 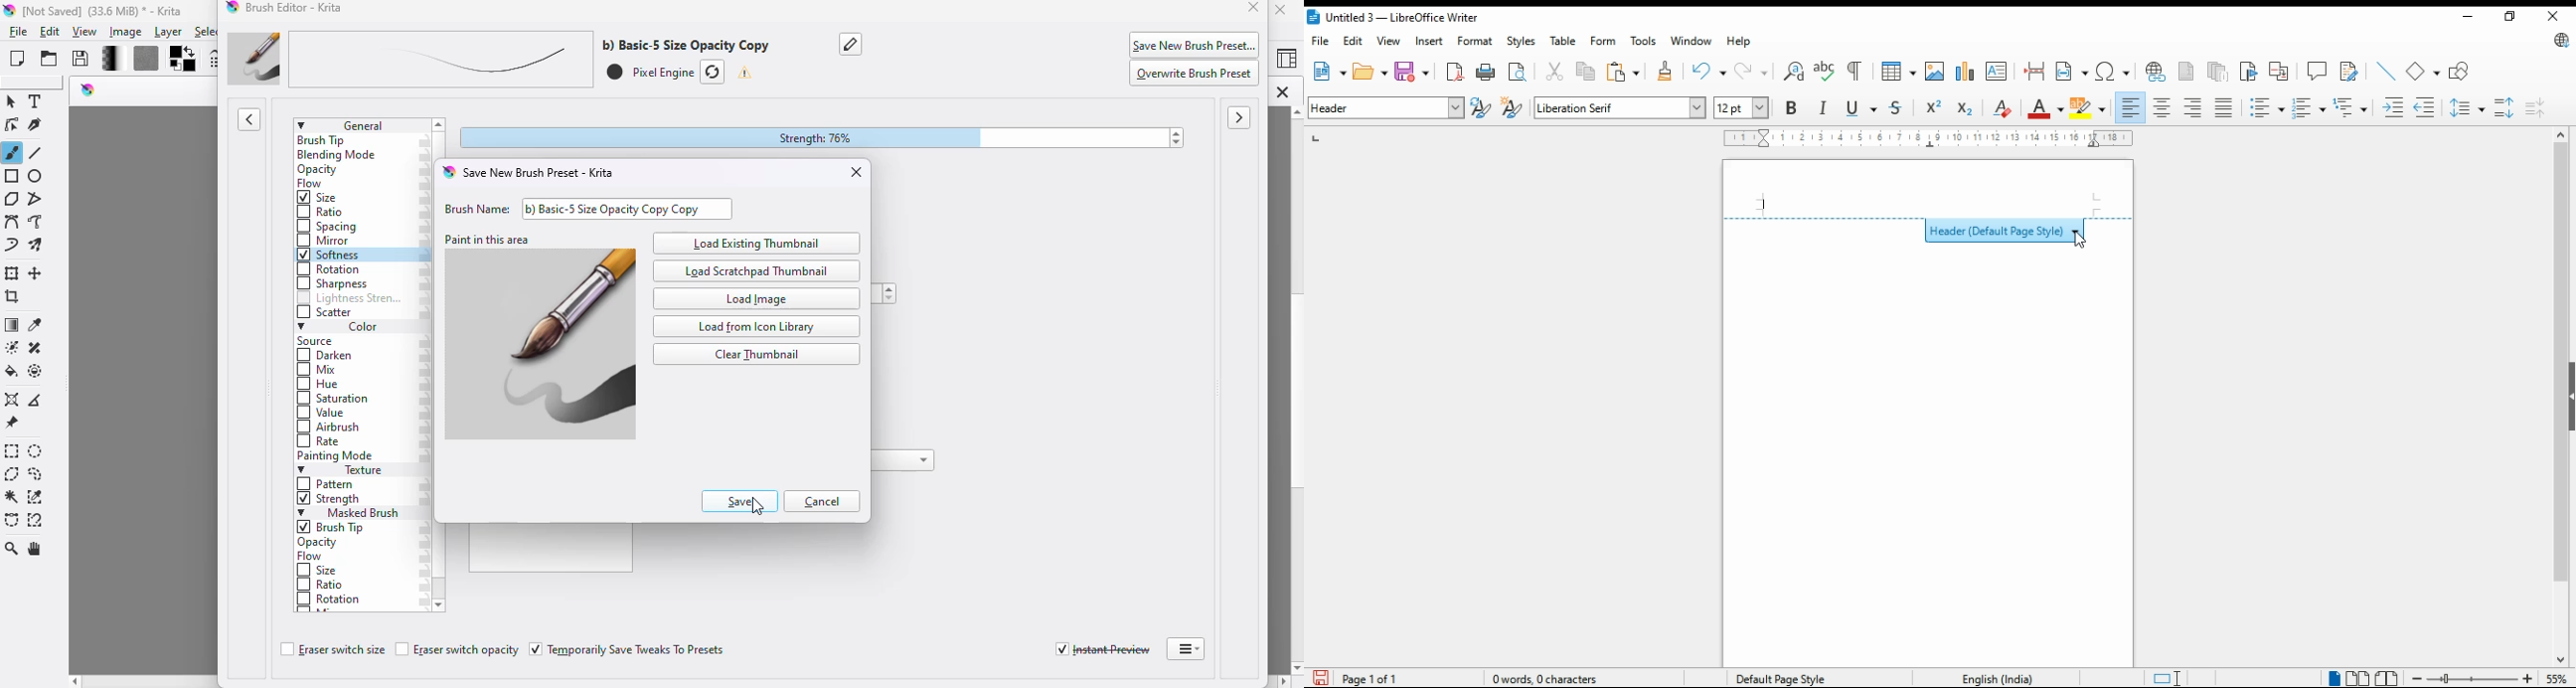 I want to click on show tracker changes functions, so click(x=2351, y=70).